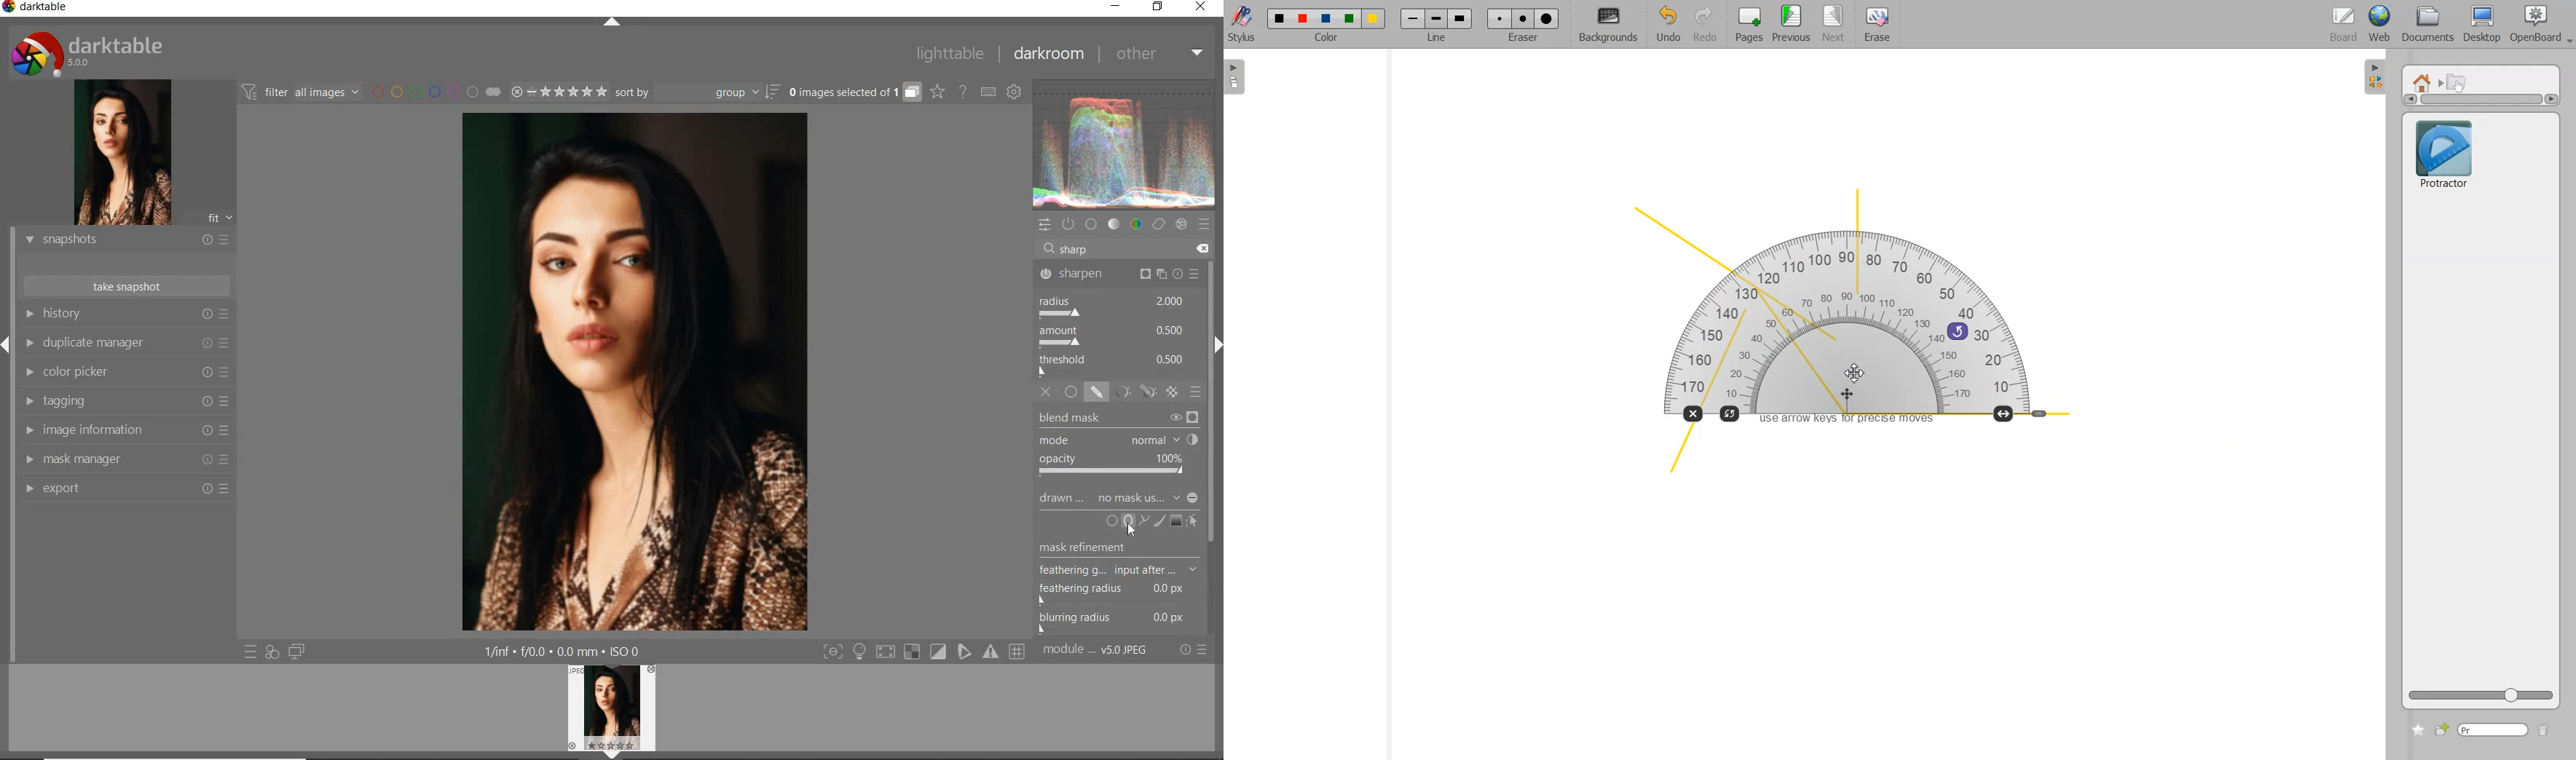 Image resolution: width=2576 pixels, height=784 pixels. What do you see at coordinates (1137, 225) in the screenshot?
I see `color` at bounding box center [1137, 225].